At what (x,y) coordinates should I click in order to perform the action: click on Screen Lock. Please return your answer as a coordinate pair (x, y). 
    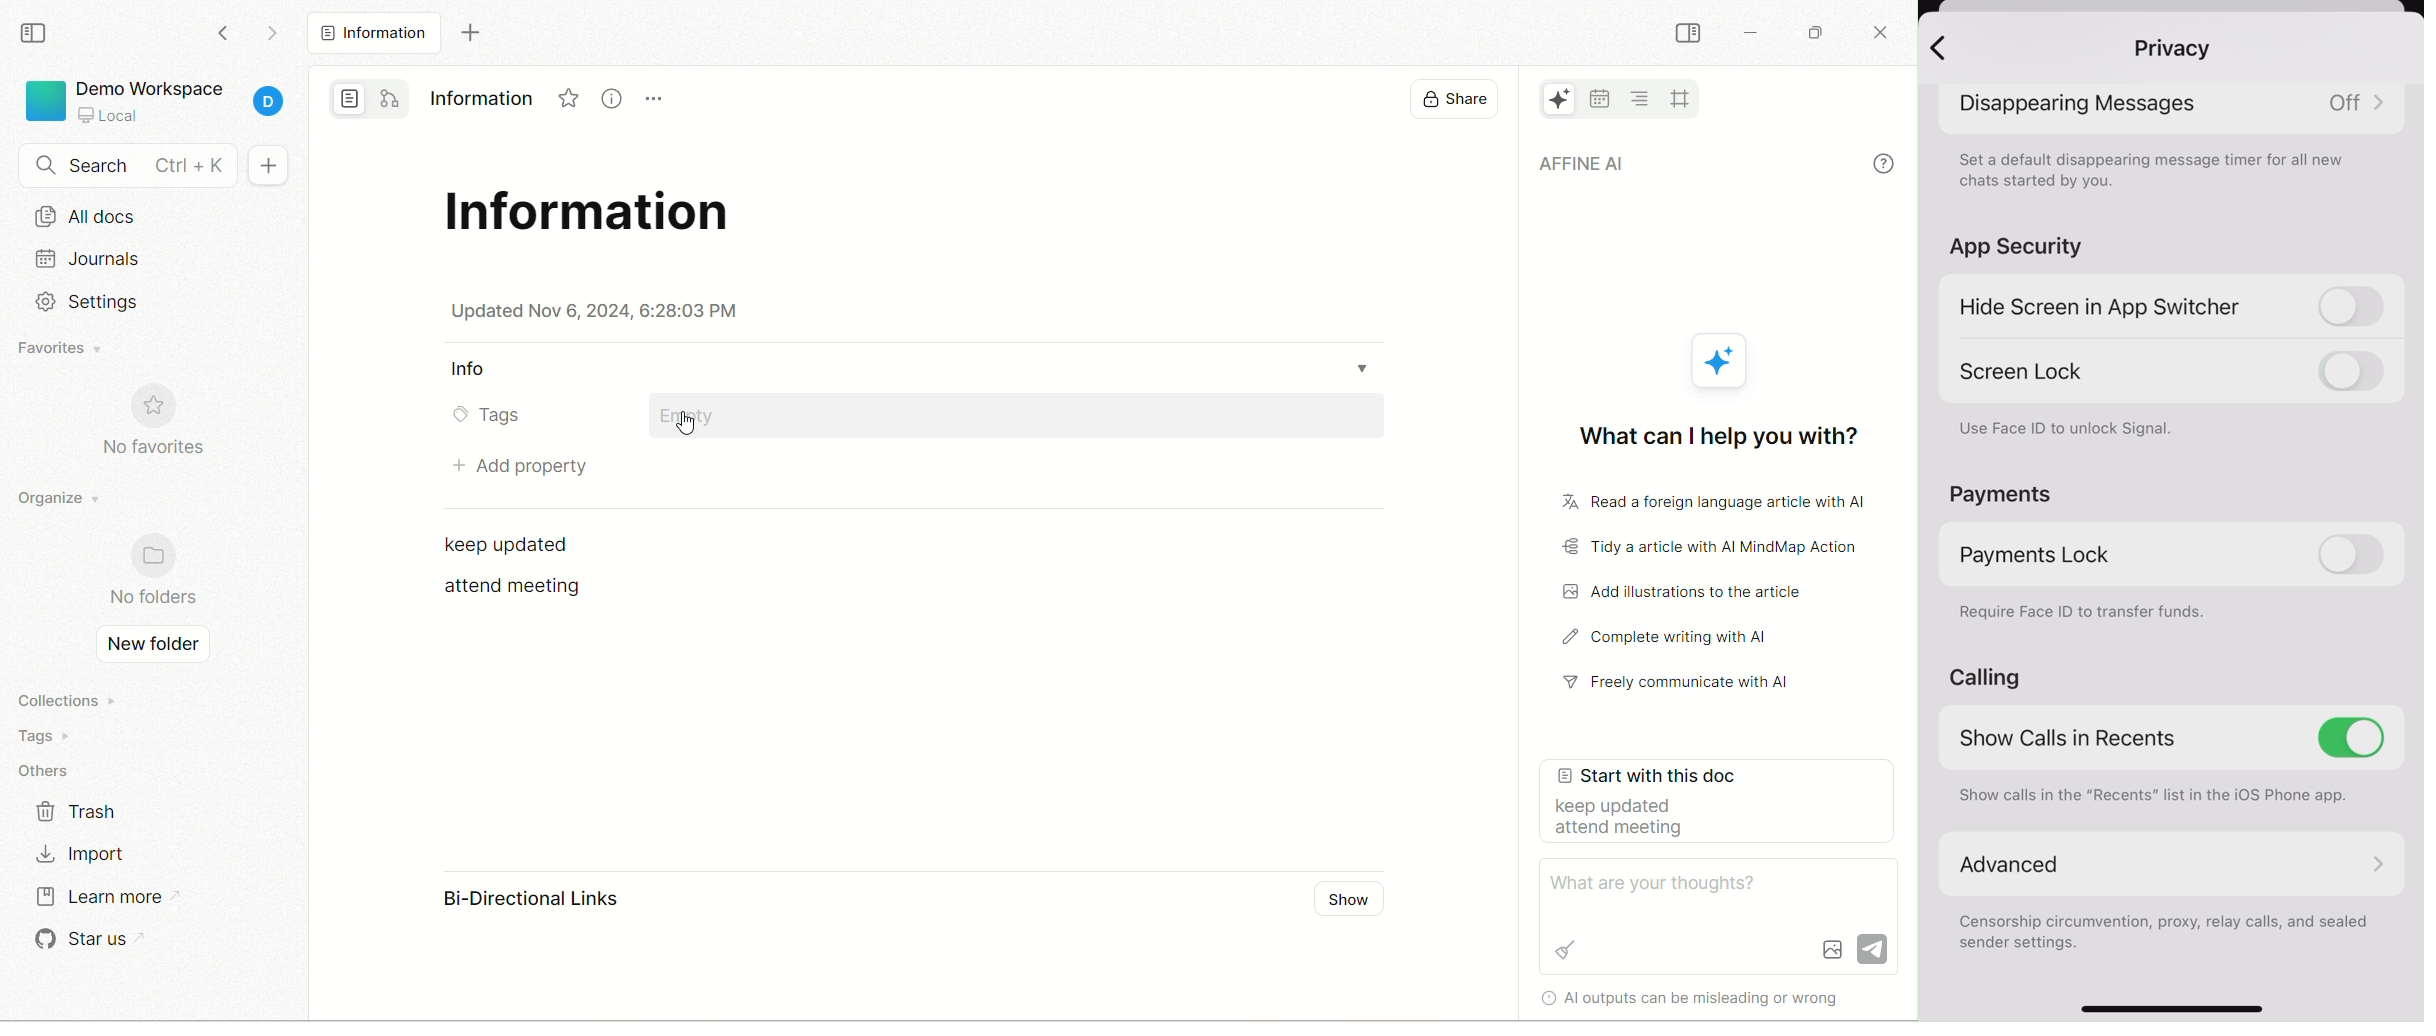
    Looking at the image, I should click on (2176, 372).